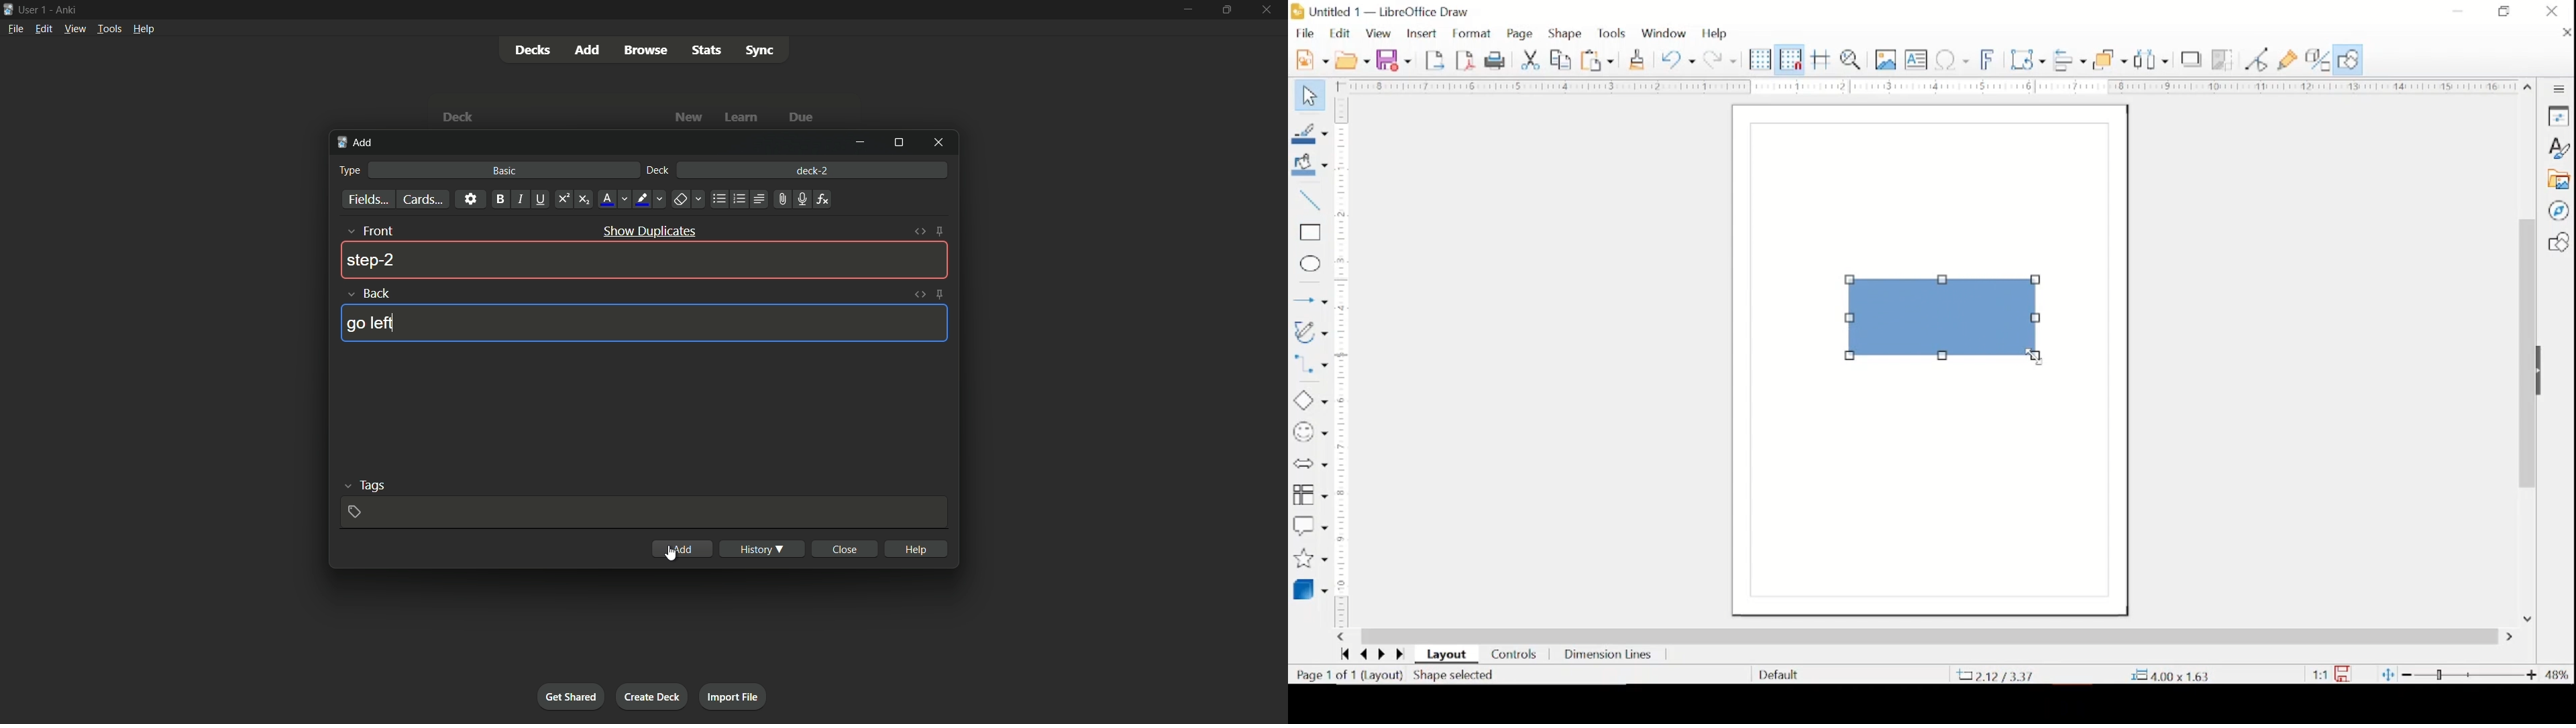  What do you see at coordinates (1305, 33) in the screenshot?
I see `file` at bounding box center [1305, 33].